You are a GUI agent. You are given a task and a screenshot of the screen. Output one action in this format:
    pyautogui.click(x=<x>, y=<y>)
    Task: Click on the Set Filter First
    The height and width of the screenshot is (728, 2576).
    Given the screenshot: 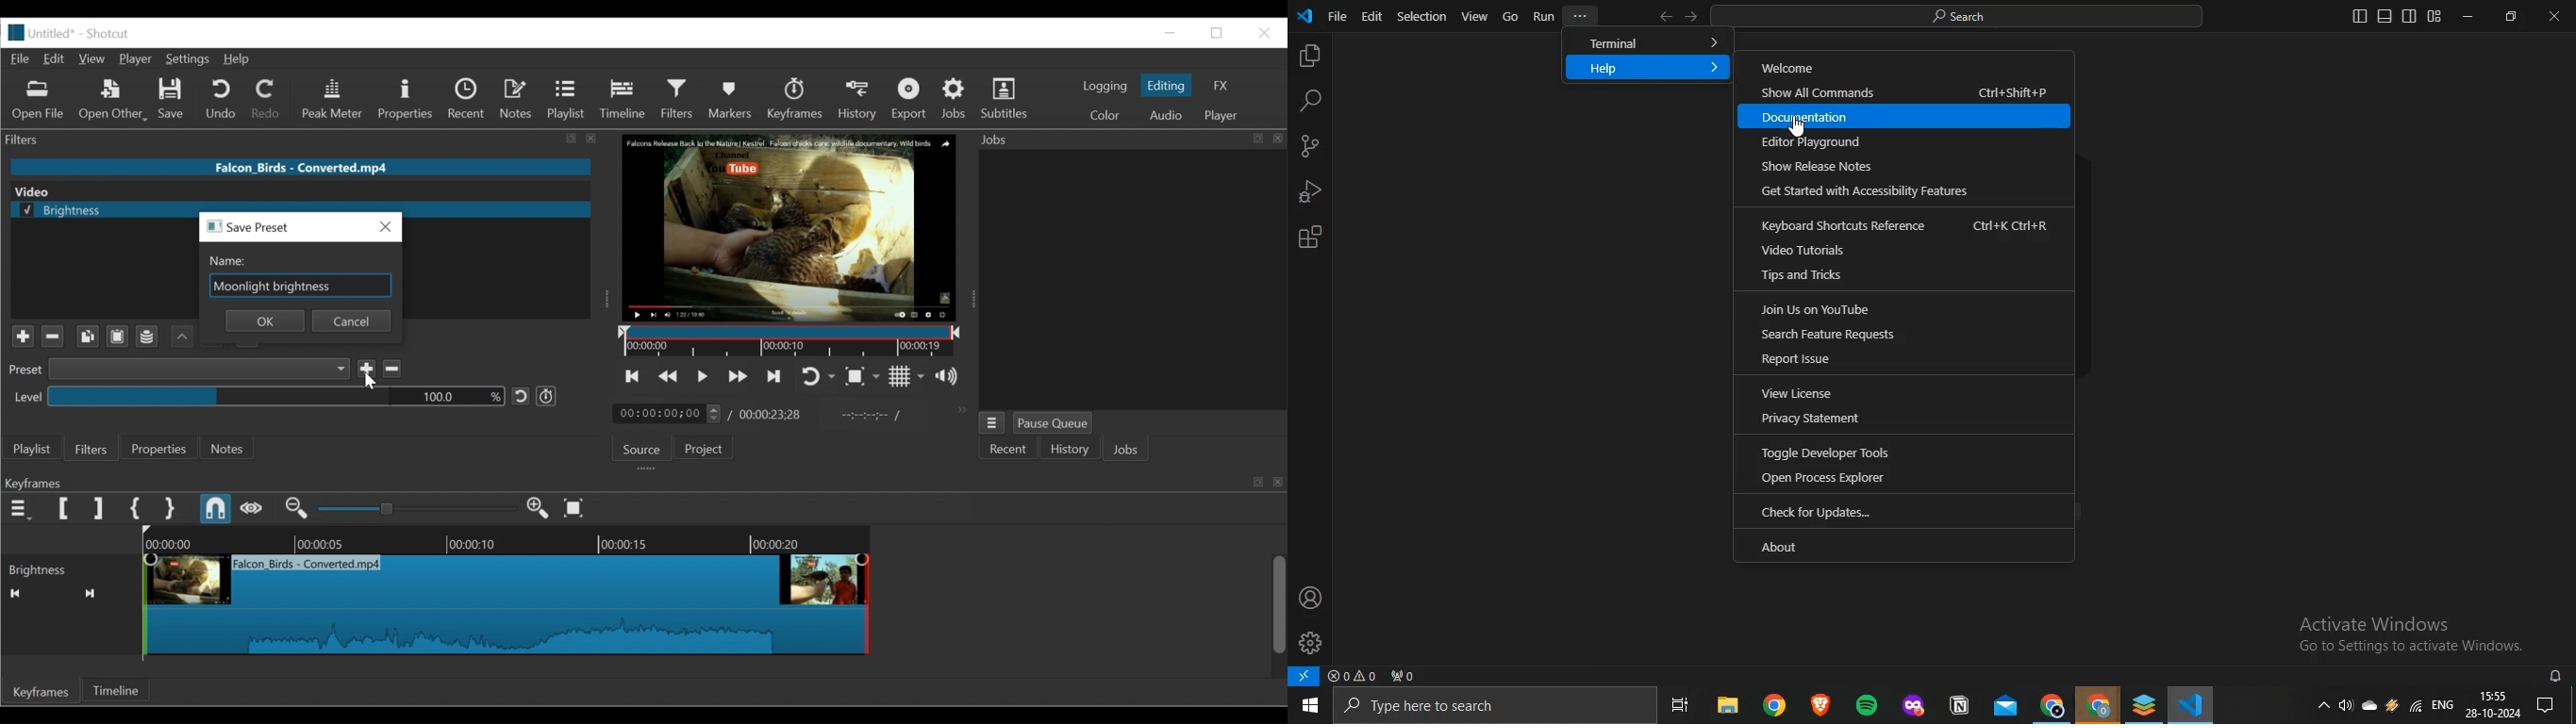 What is the action you would take?
    pyautogui.click(x=65, y=509)
    